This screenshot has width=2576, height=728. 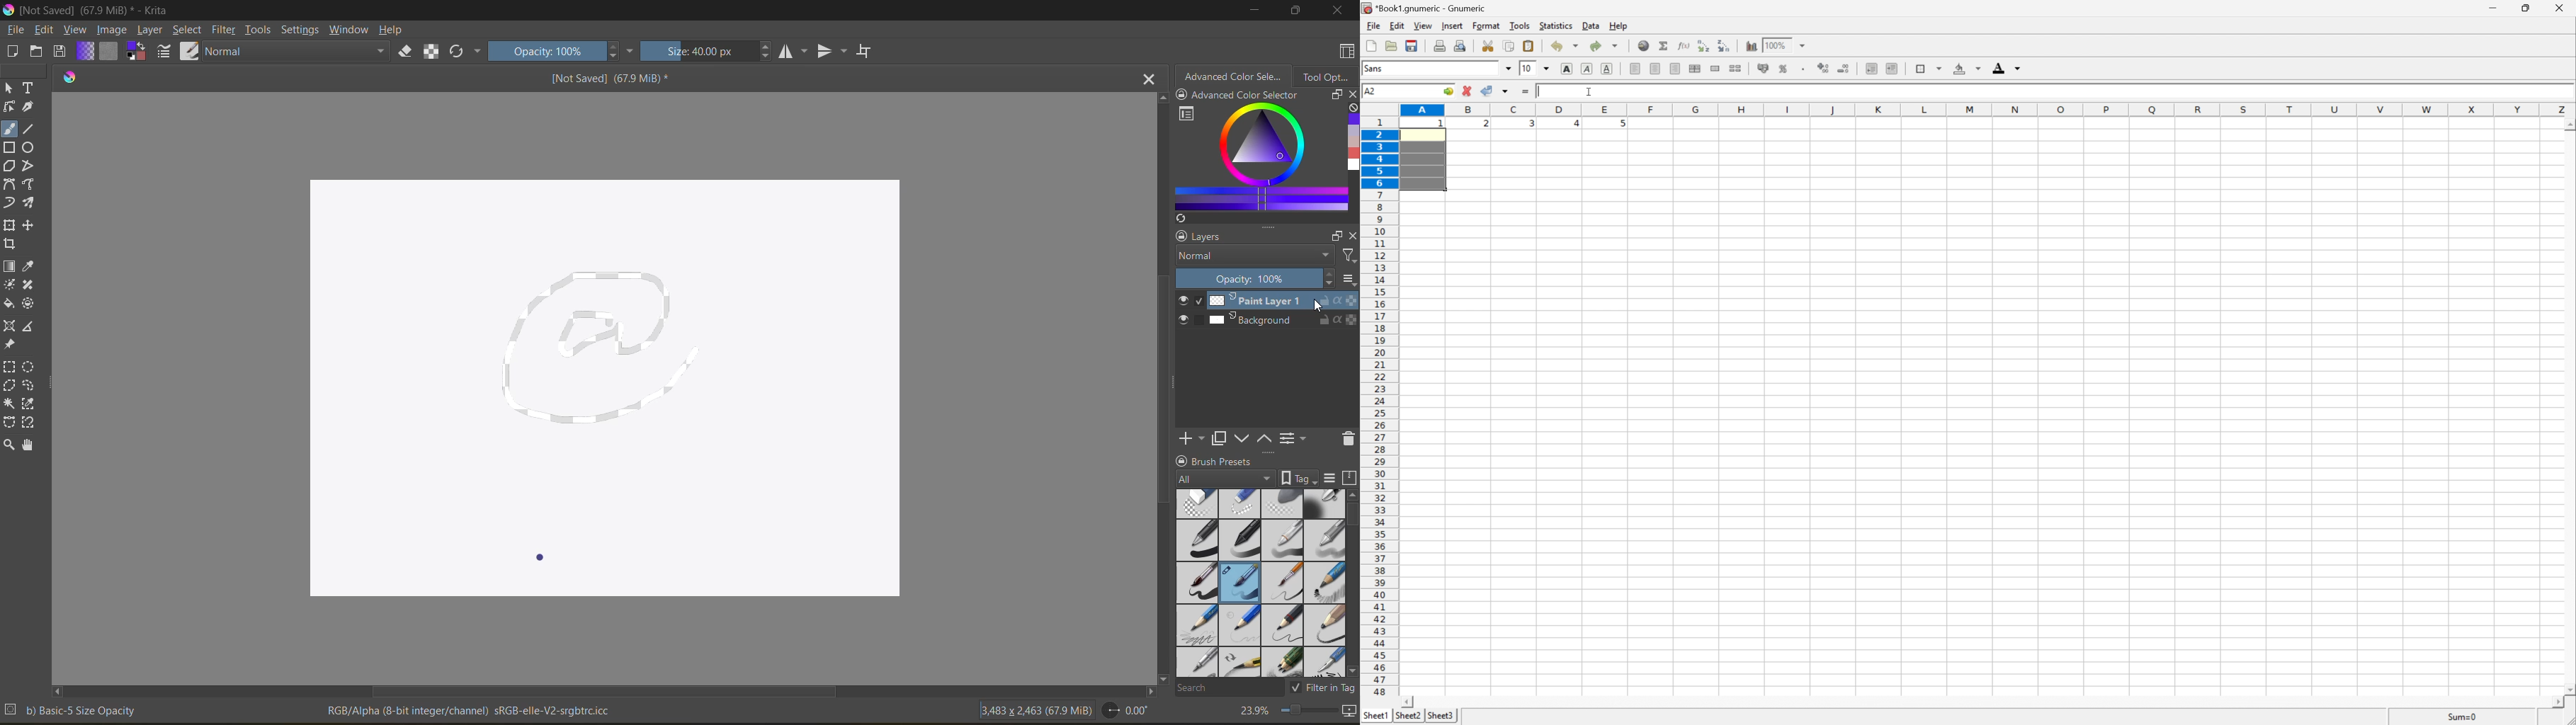 What do you see at coordinates (1590, 90) in the screenshot?
I see `cursor` at bounding box center [1590, 90].